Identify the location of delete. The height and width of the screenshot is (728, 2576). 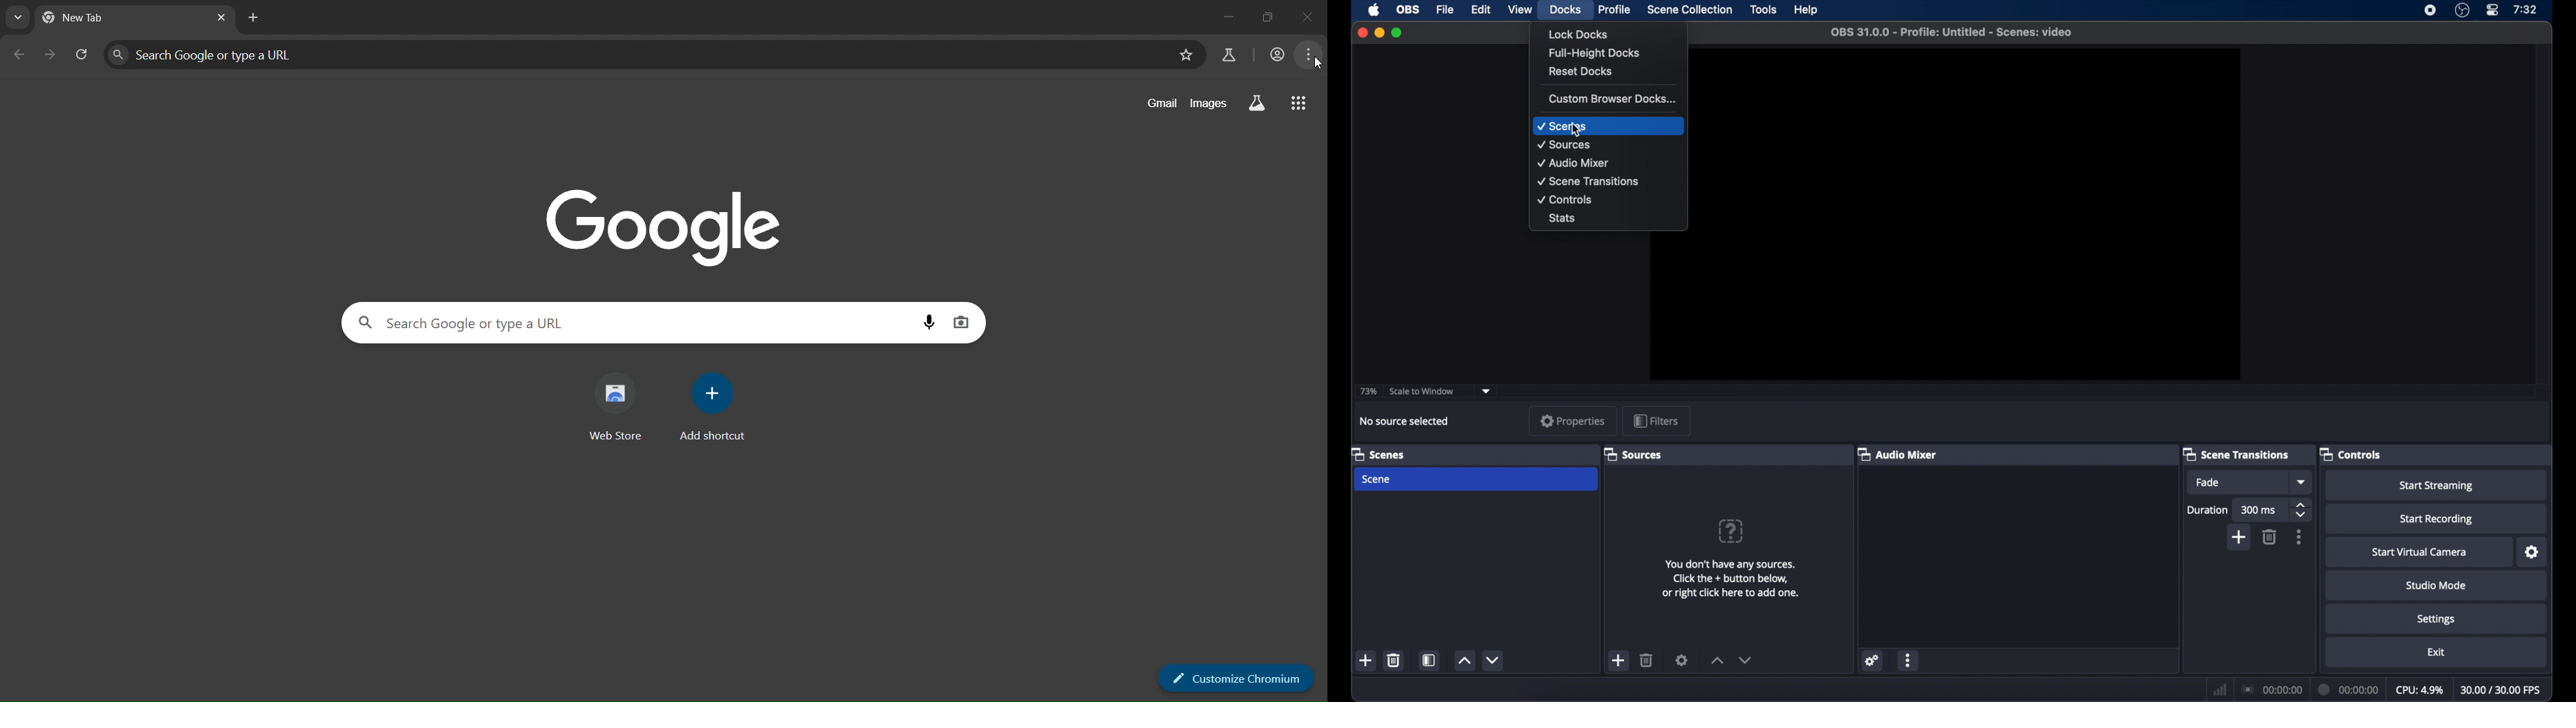
(1647, 660).